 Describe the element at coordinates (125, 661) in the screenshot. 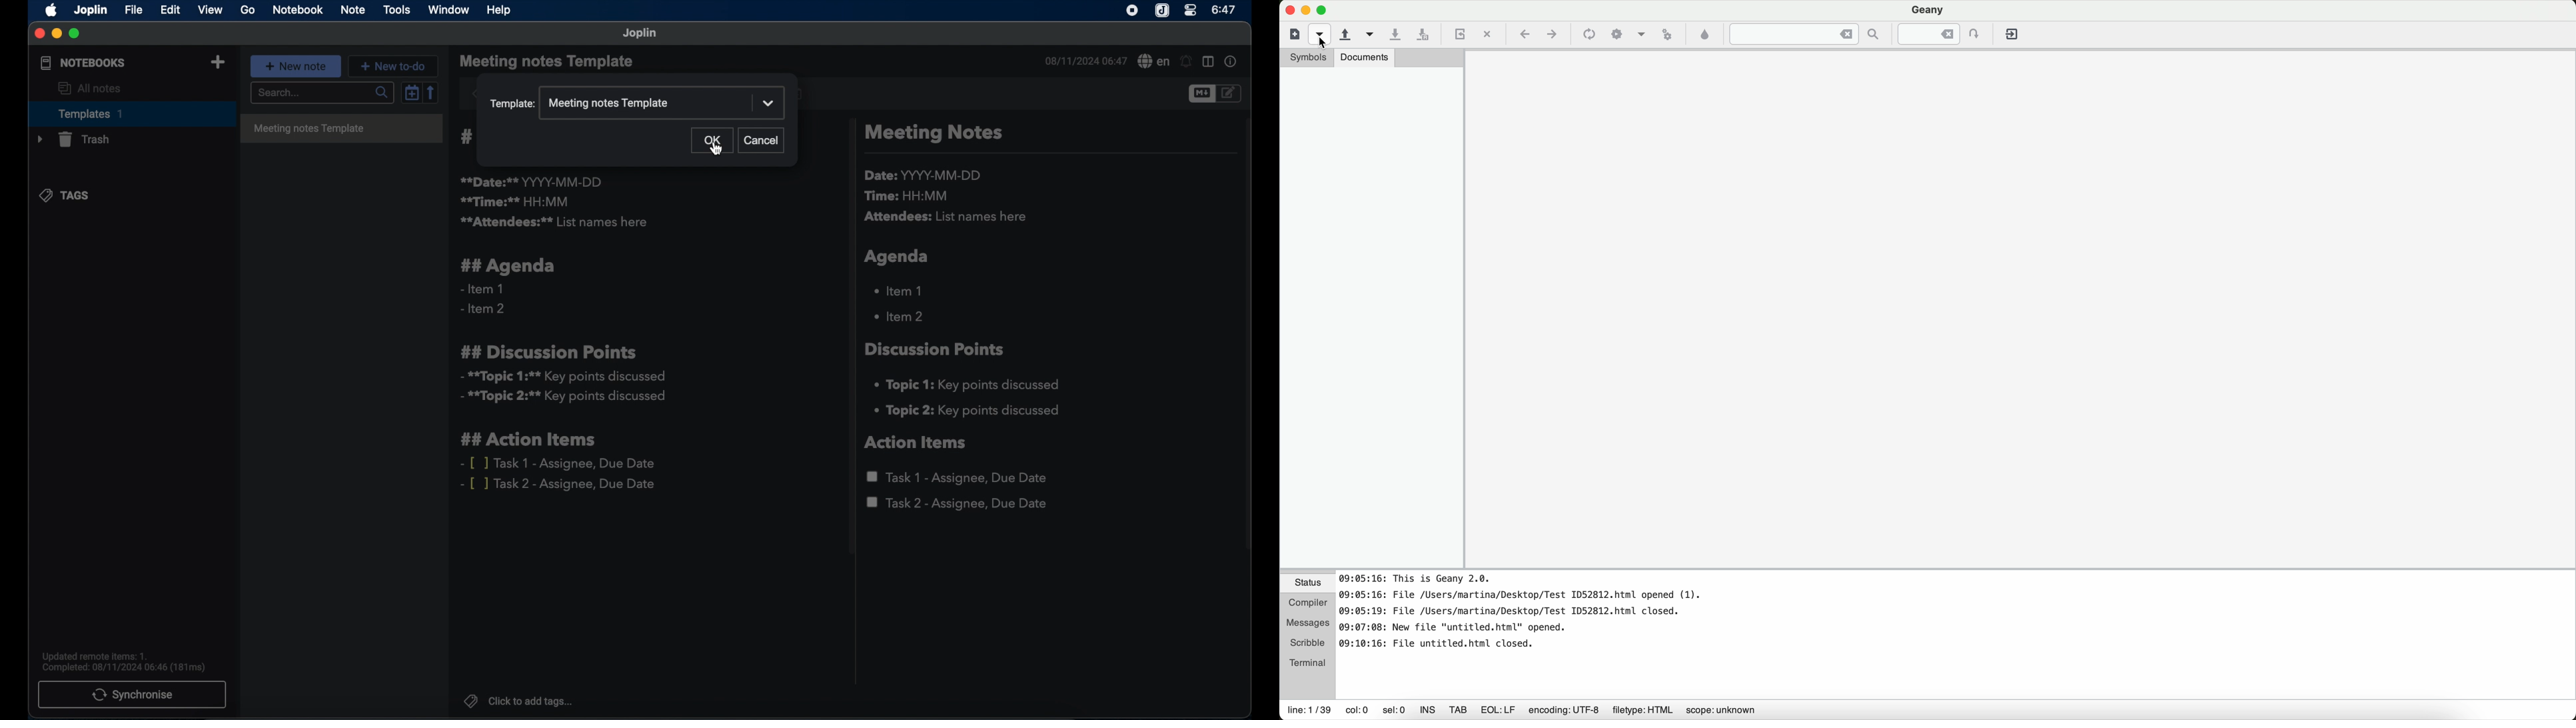

I see `updated remote item 1. completed: 08/11/2024 06:46 (181 ms) ` at that location.